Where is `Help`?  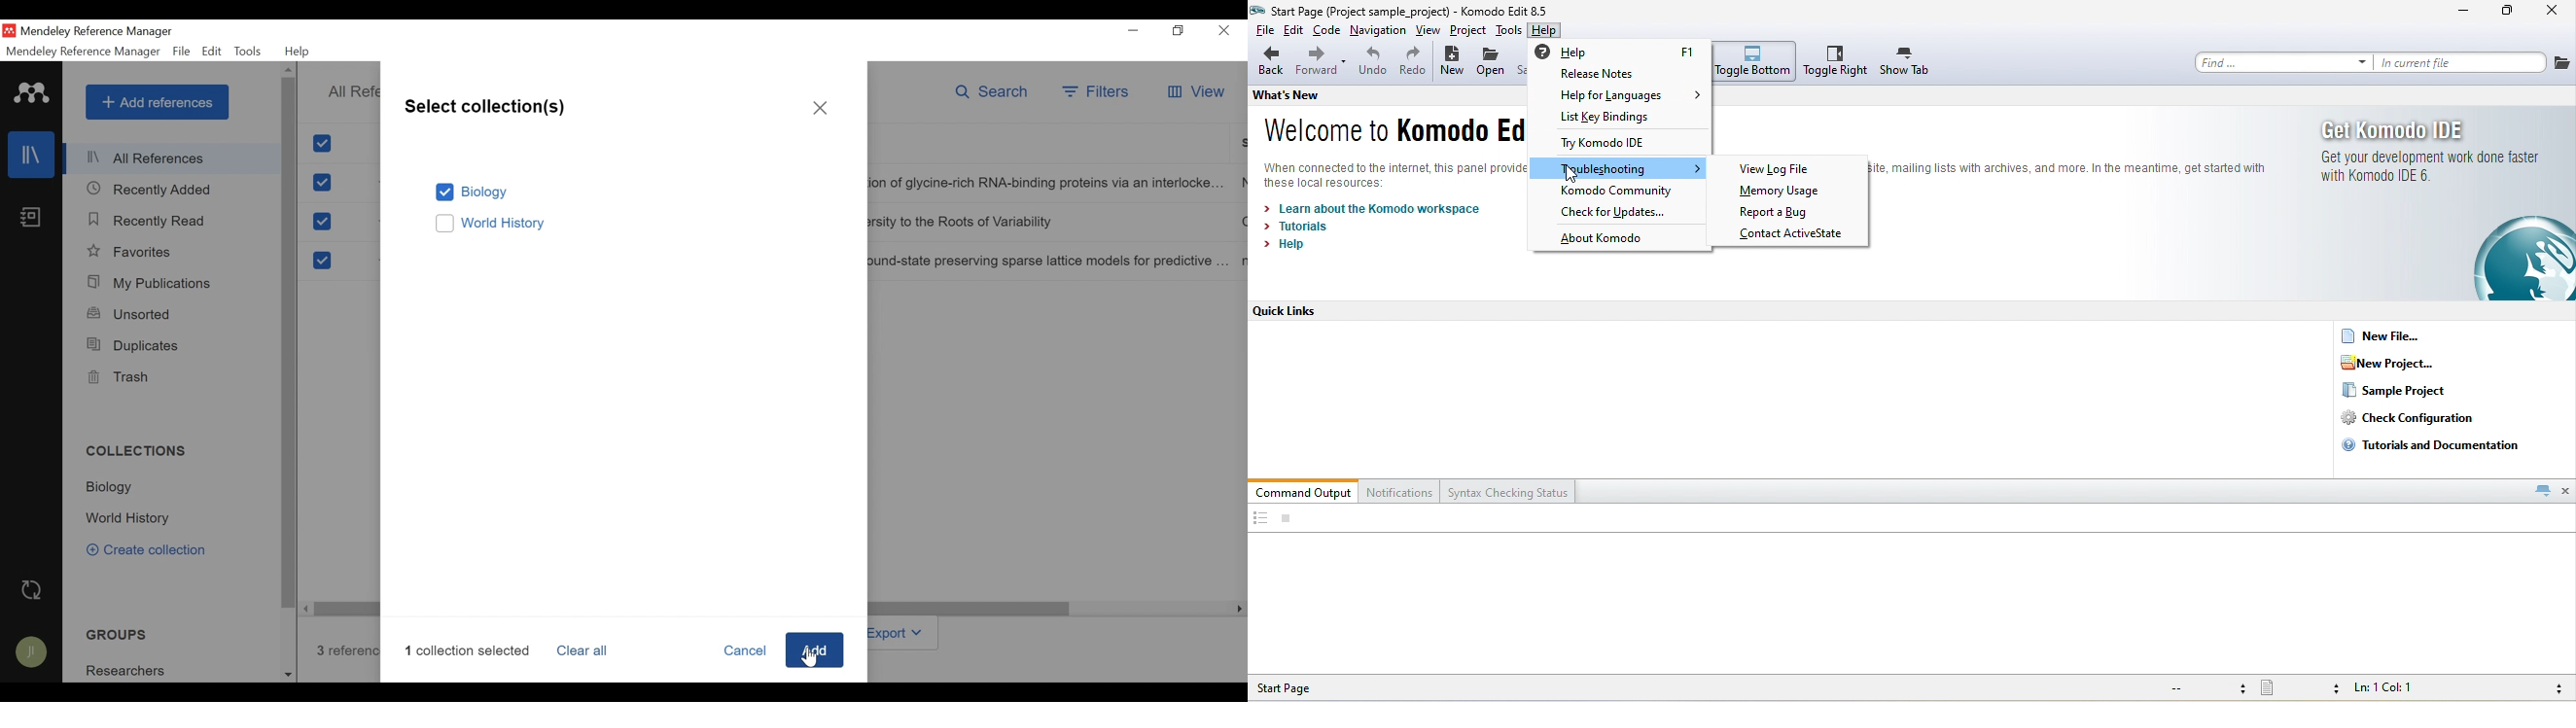
Help is located at coordinates (300, 51).